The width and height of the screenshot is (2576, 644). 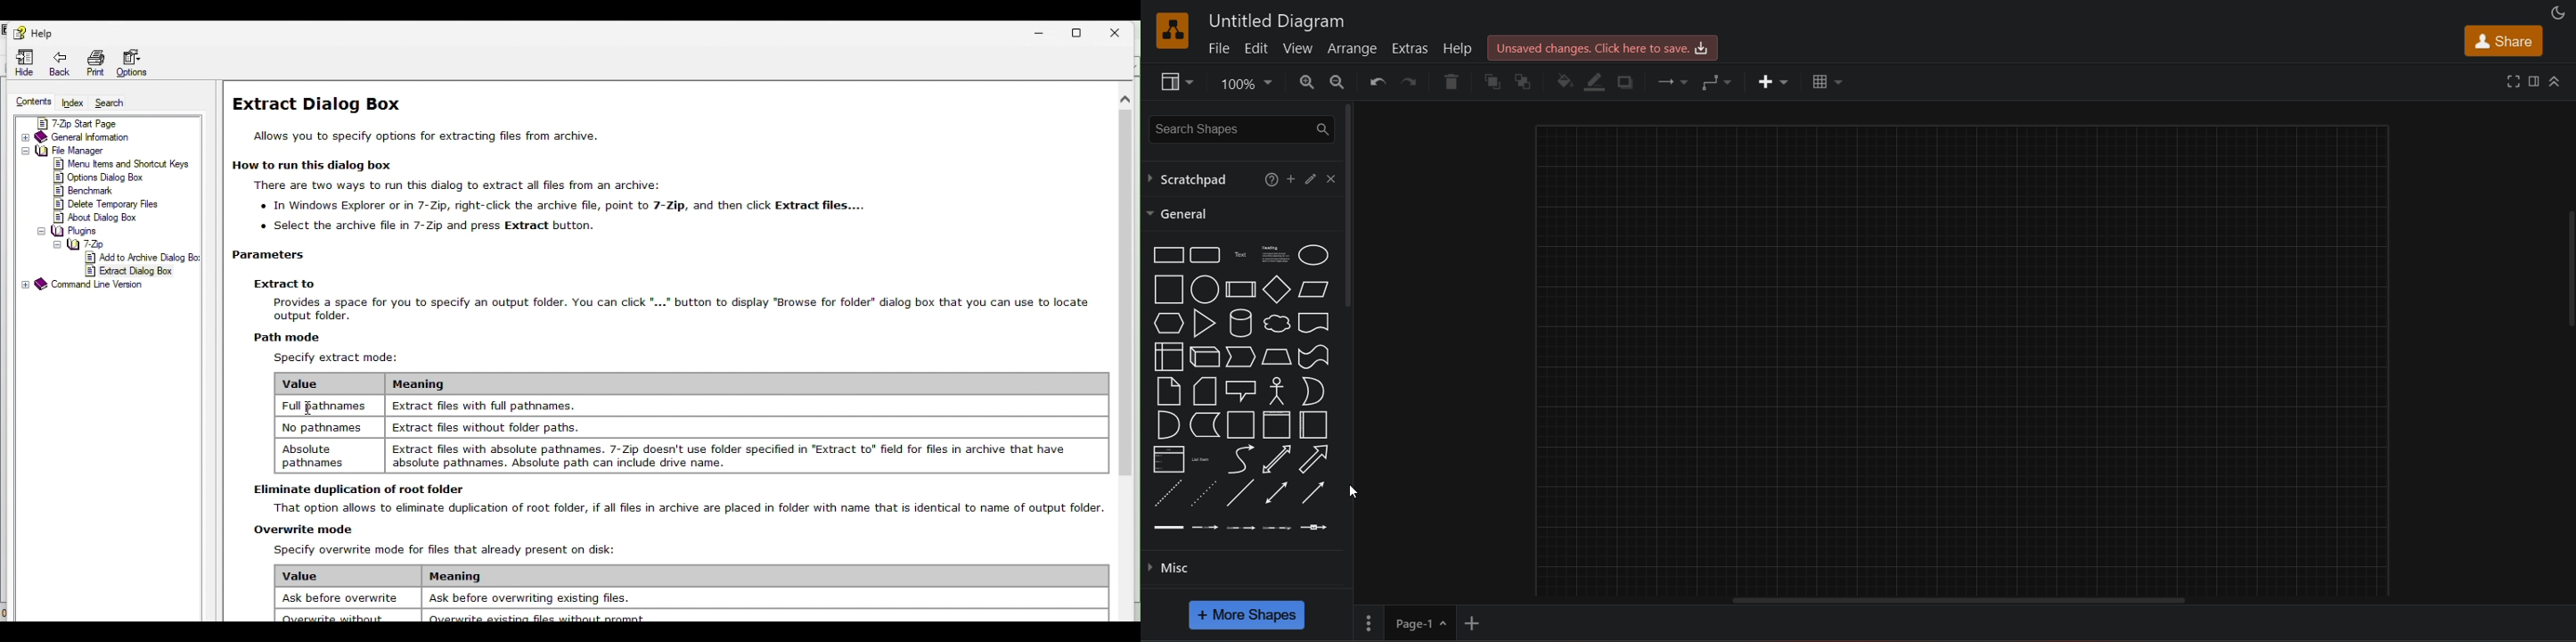 I want to click on overwrite without, so click(x=333, y=617).